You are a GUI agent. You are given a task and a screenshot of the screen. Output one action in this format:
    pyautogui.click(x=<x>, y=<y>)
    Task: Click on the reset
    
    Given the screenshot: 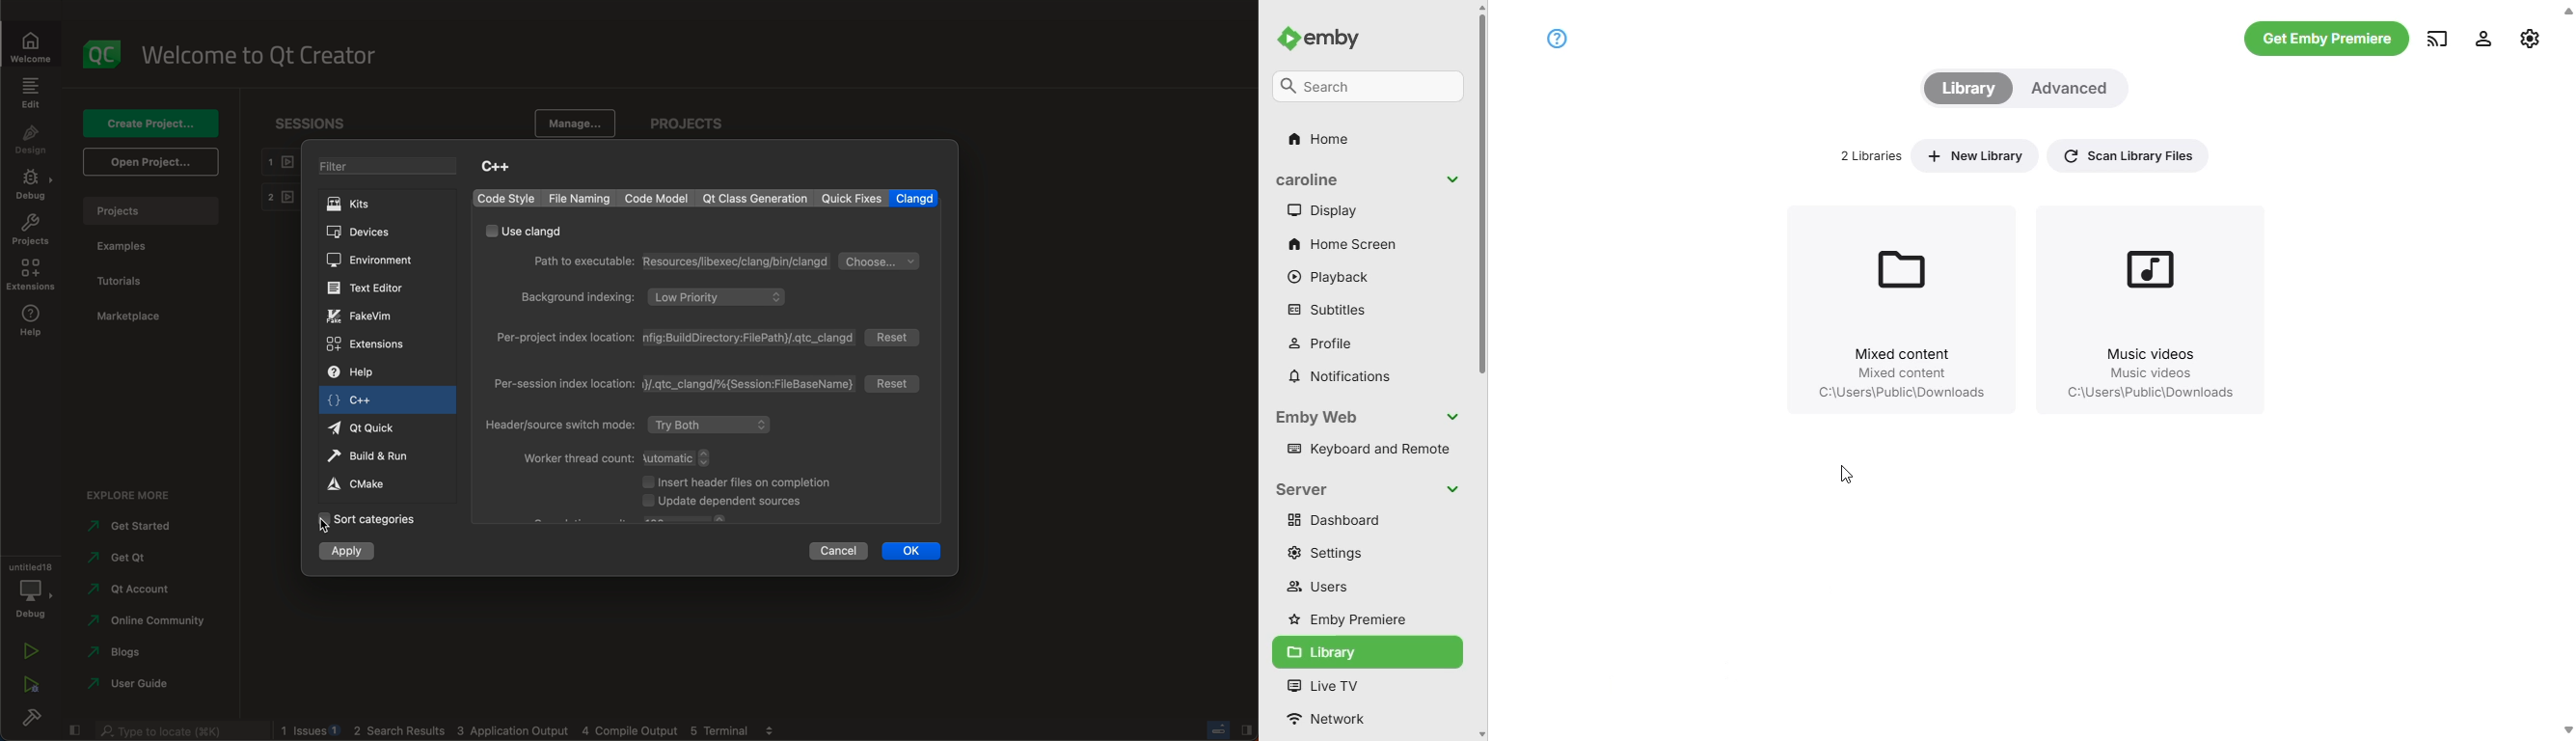 What is the action you would take?
    pyautogui.click(x=894, y=337)
    